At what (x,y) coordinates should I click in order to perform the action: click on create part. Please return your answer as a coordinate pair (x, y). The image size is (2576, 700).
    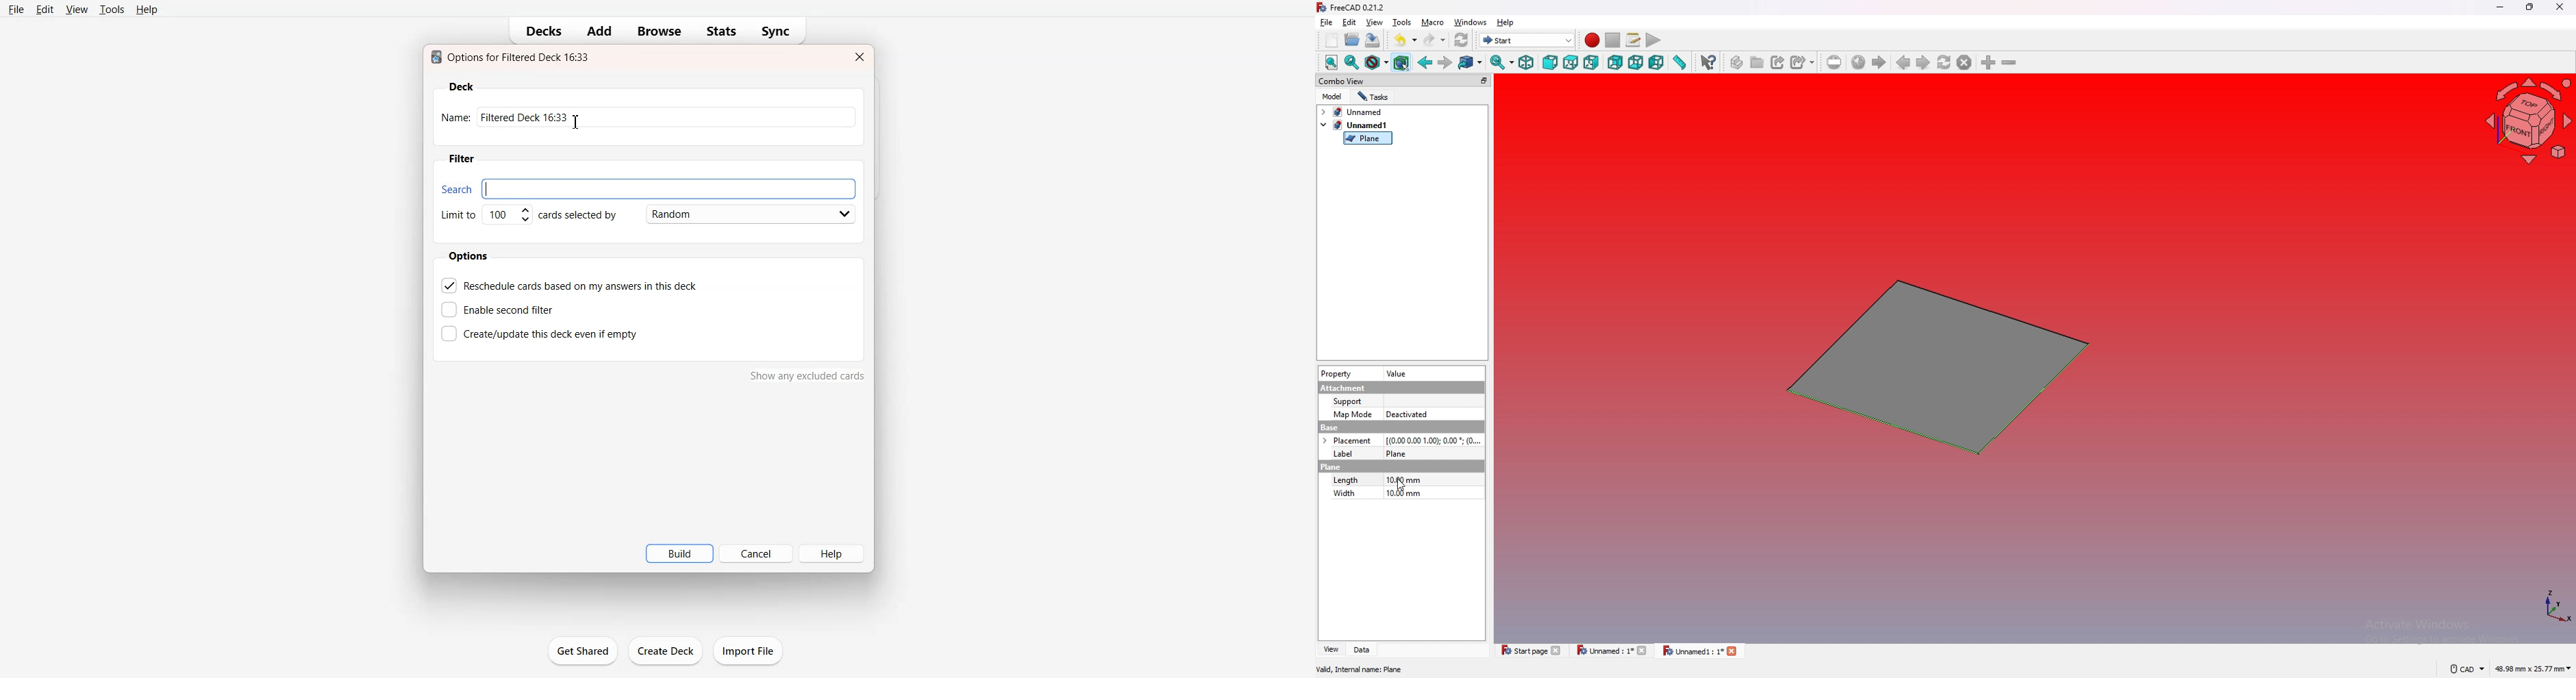
    Looking at the image, I should click on (1738, 62).